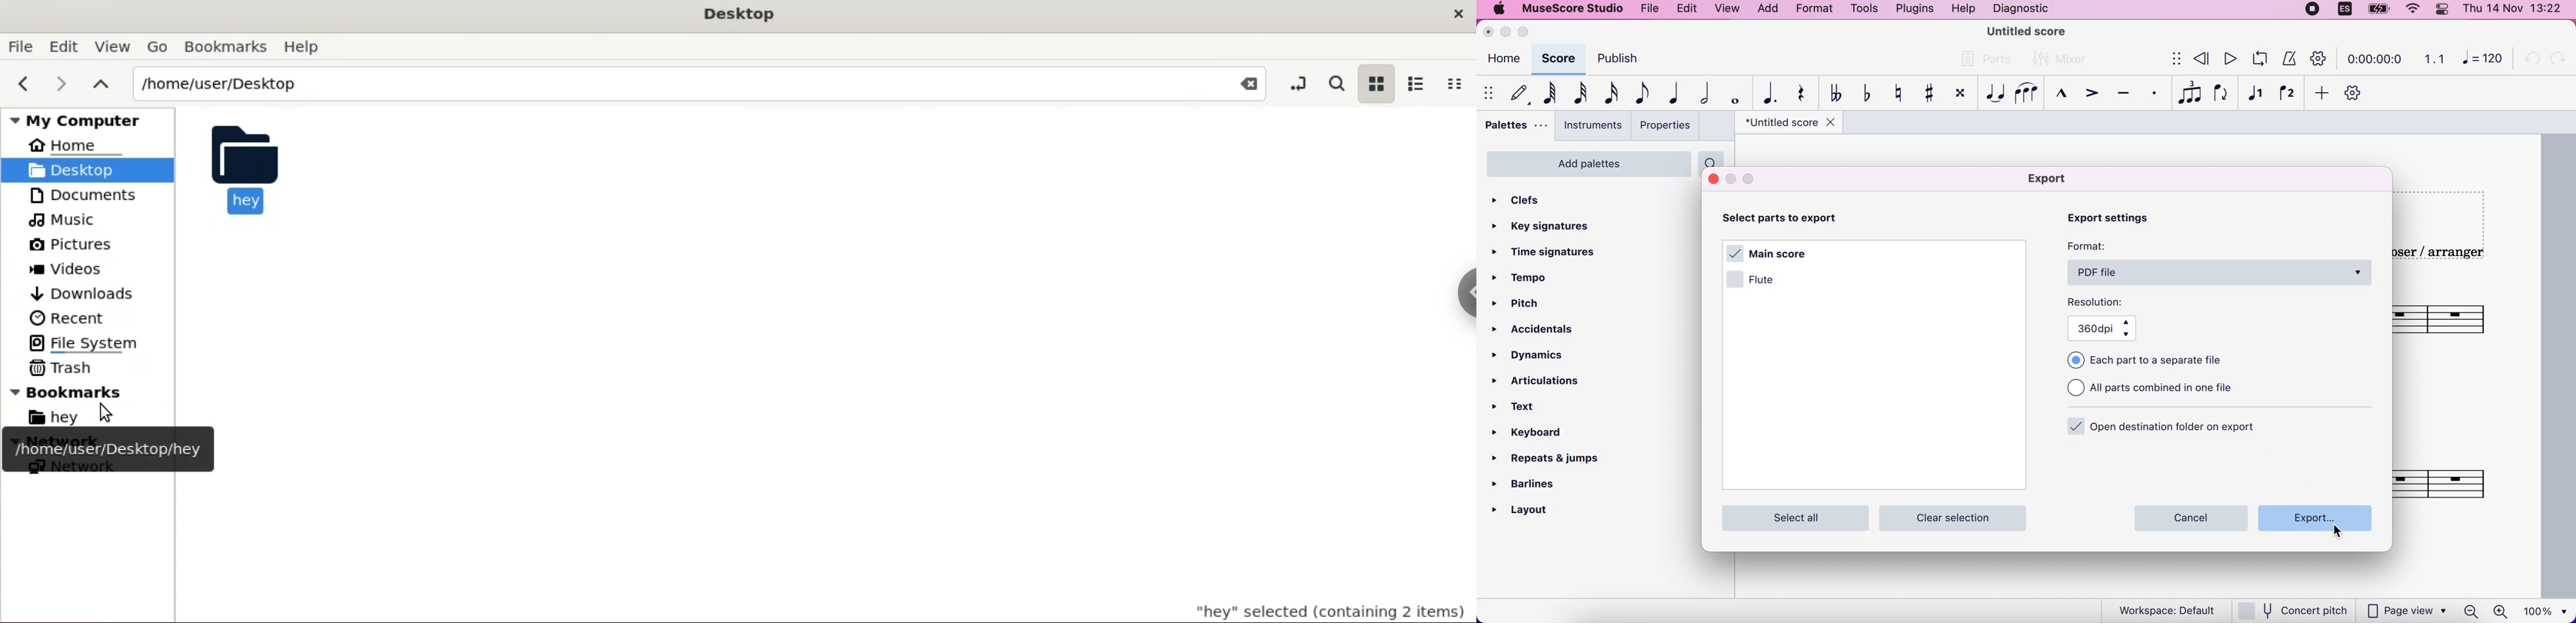  What do you see at coordinates (1799, 95) in the screenshot?
I see `rest` at bounding box center [1799, 95].